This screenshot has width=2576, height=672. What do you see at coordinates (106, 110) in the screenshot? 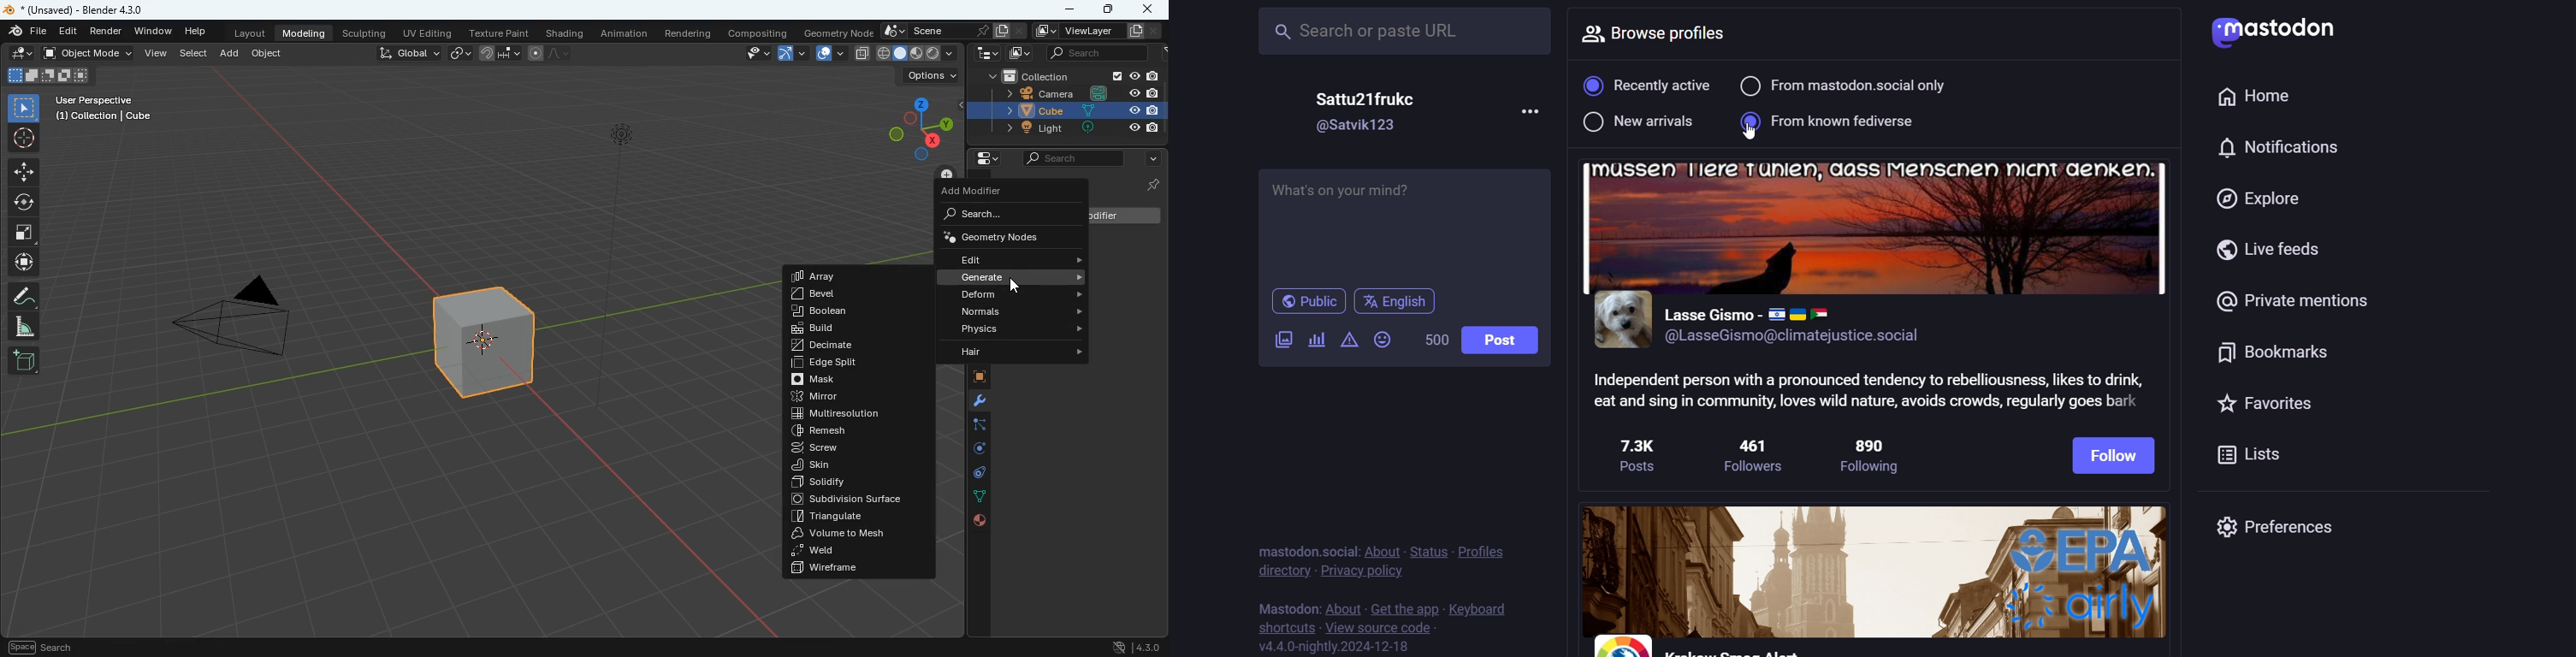
I see `user perspective` at bounding box center [106, 110].